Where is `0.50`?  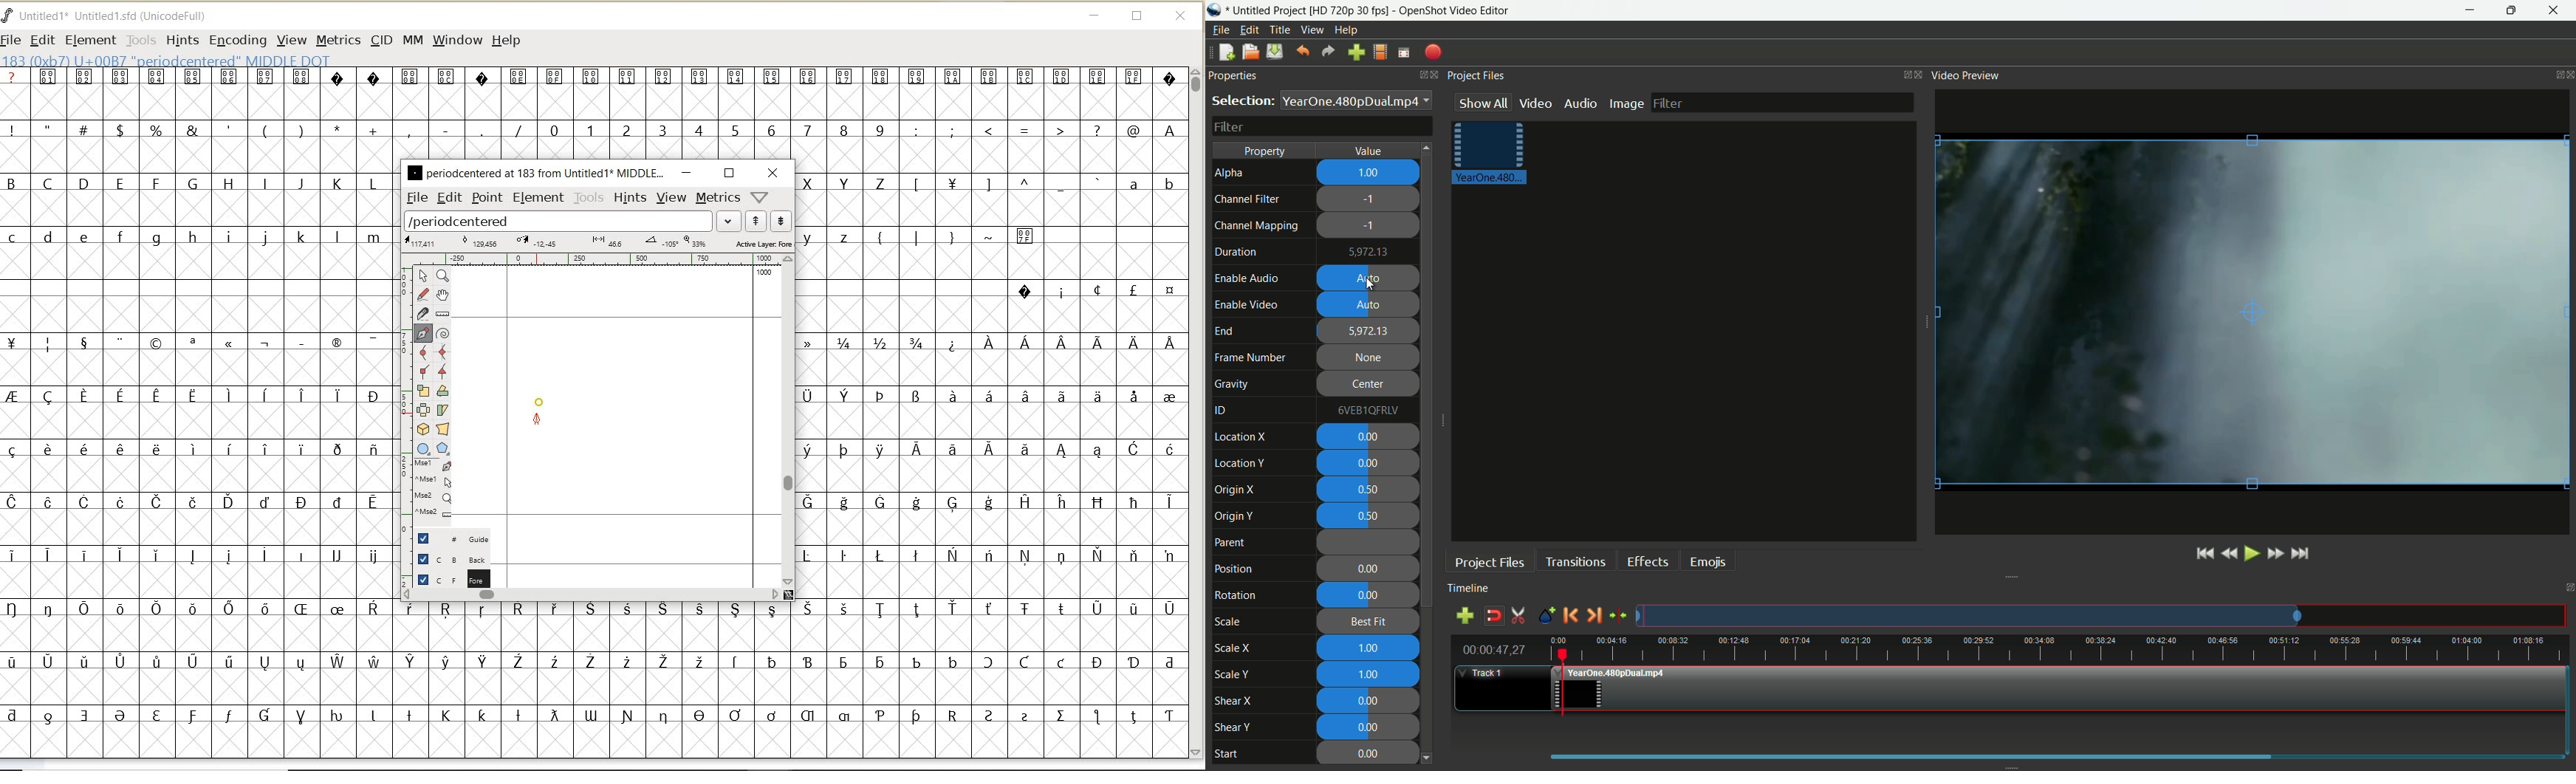 0.50 is located at coordinates (1370, 516).